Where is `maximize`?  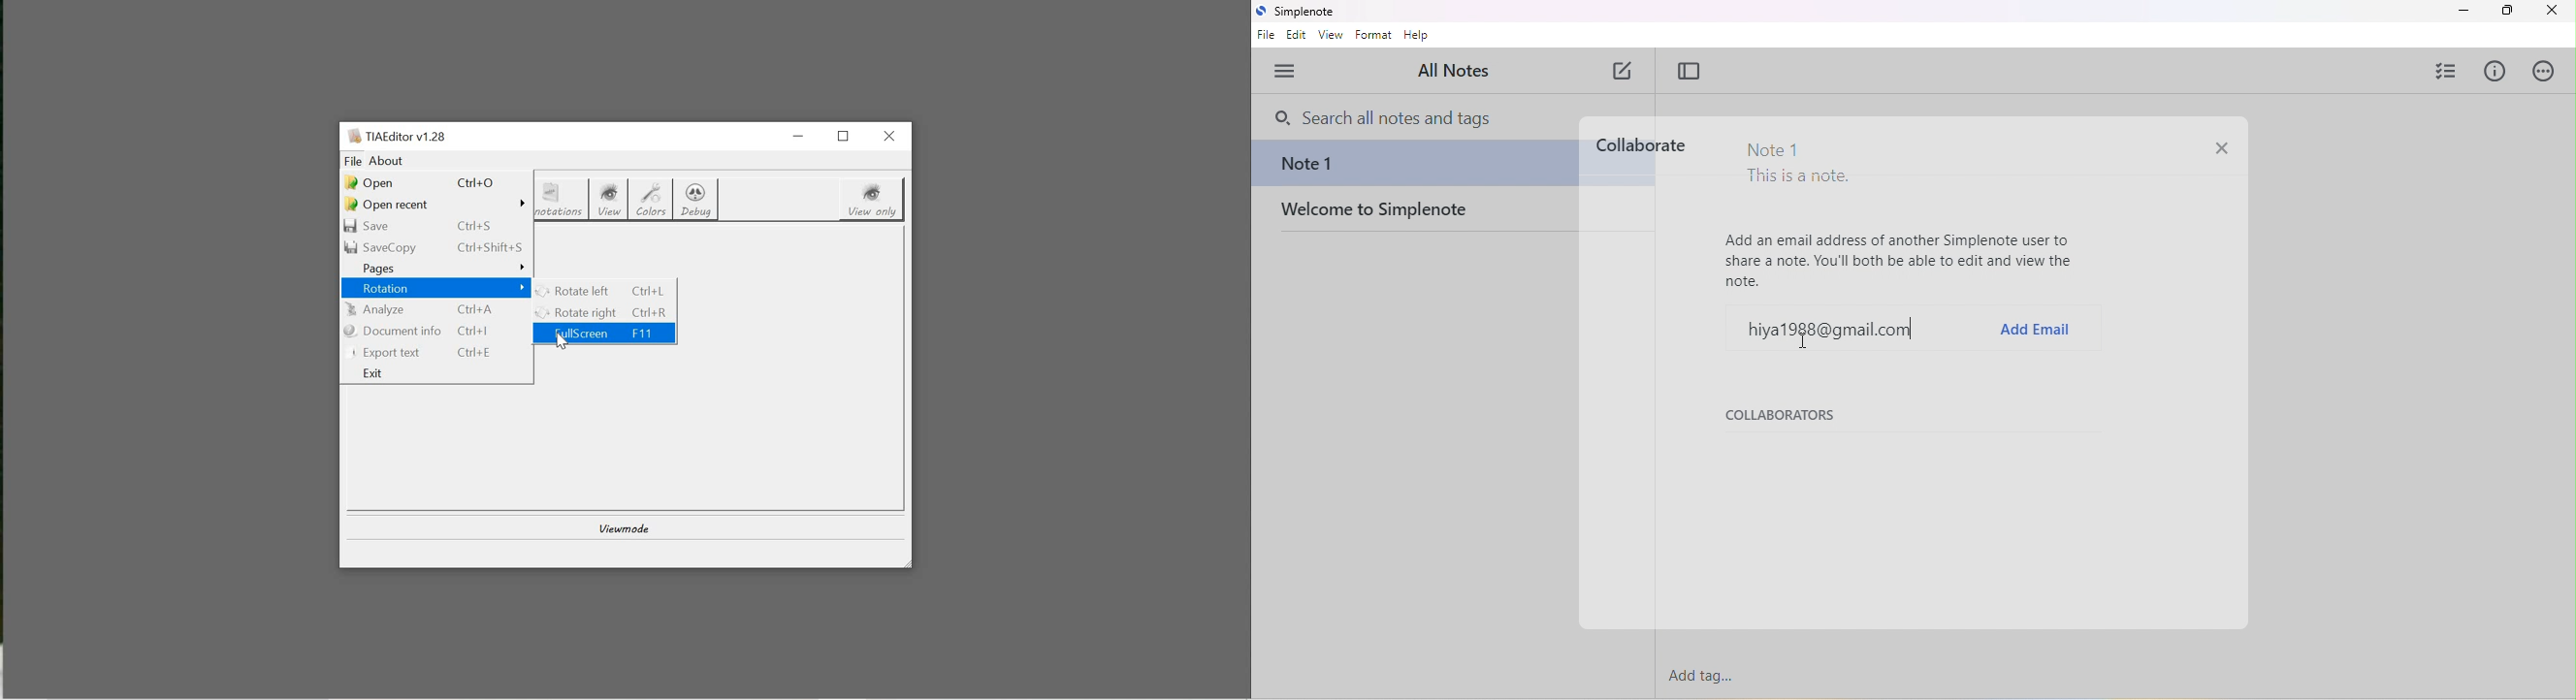
maximize is located at coordinates (2505, 11).